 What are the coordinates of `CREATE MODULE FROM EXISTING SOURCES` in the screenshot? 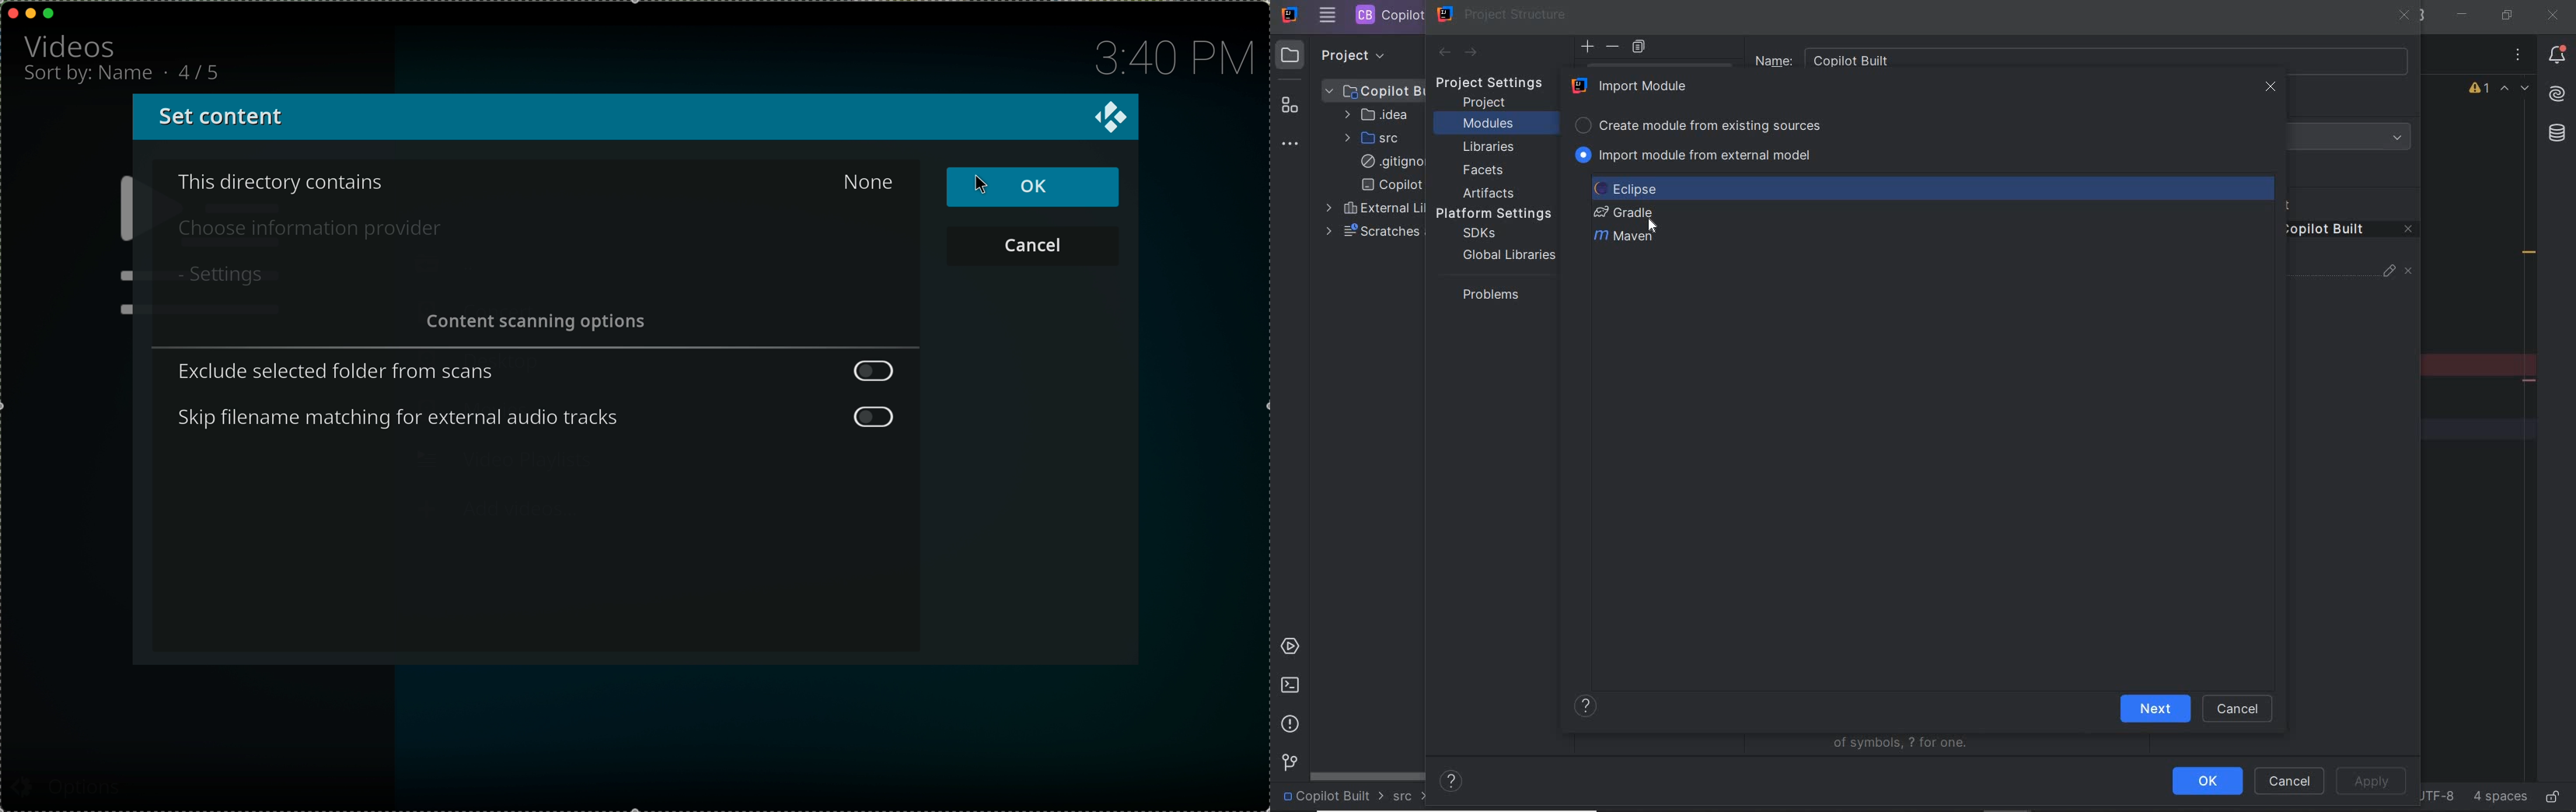 It's located at (1702, 123).